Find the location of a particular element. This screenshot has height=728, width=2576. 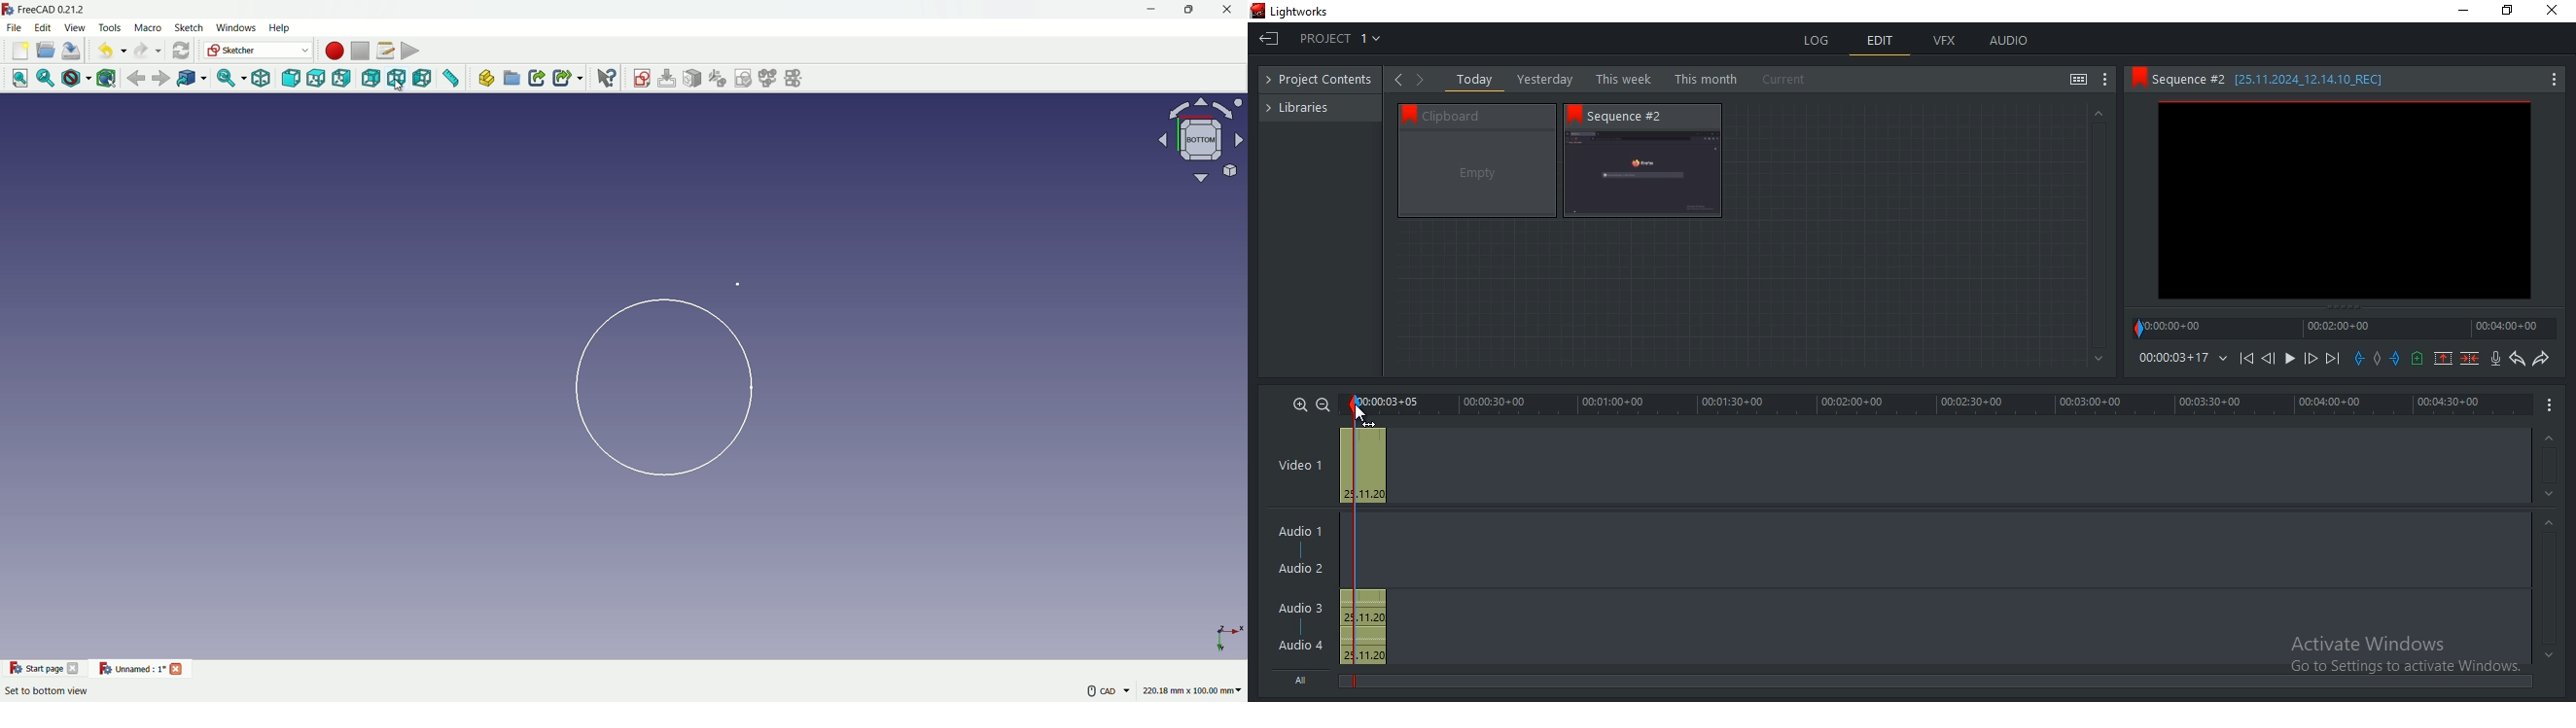

minimize is located at coordinates (2464, 11).